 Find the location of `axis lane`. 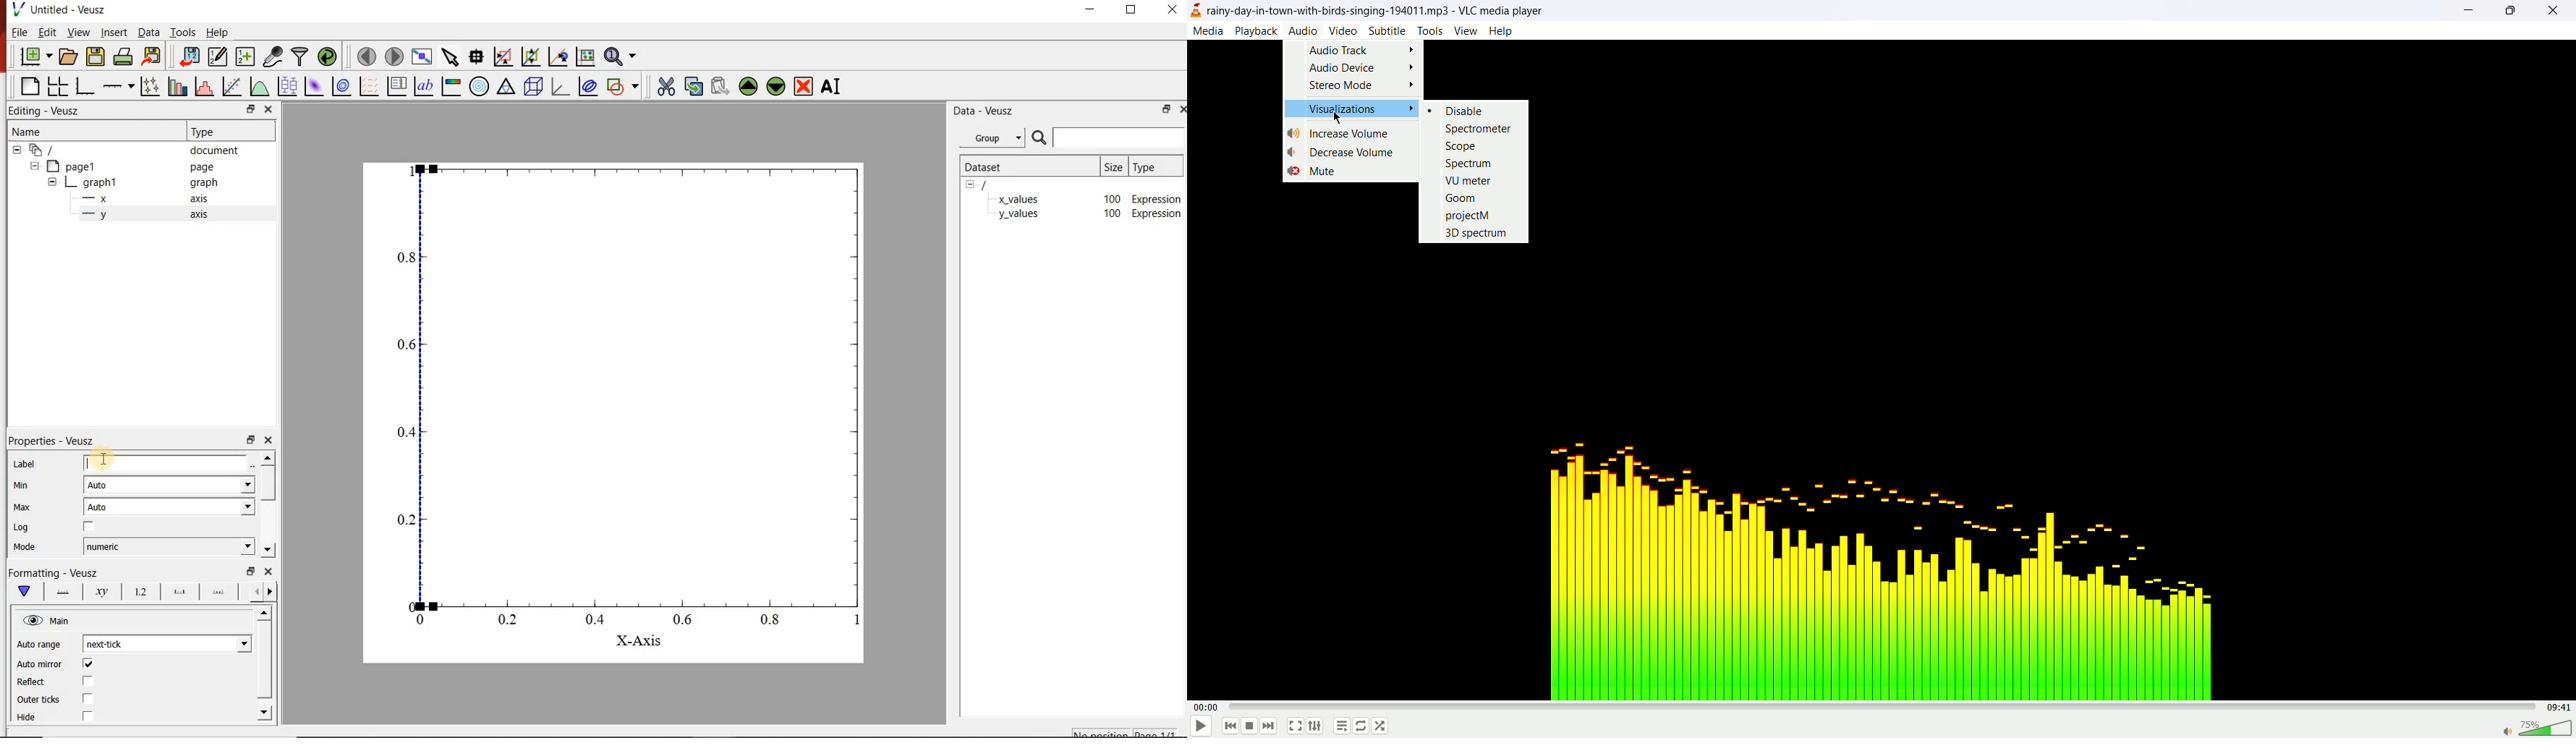

axis lane is located at coordinates (64, 593).